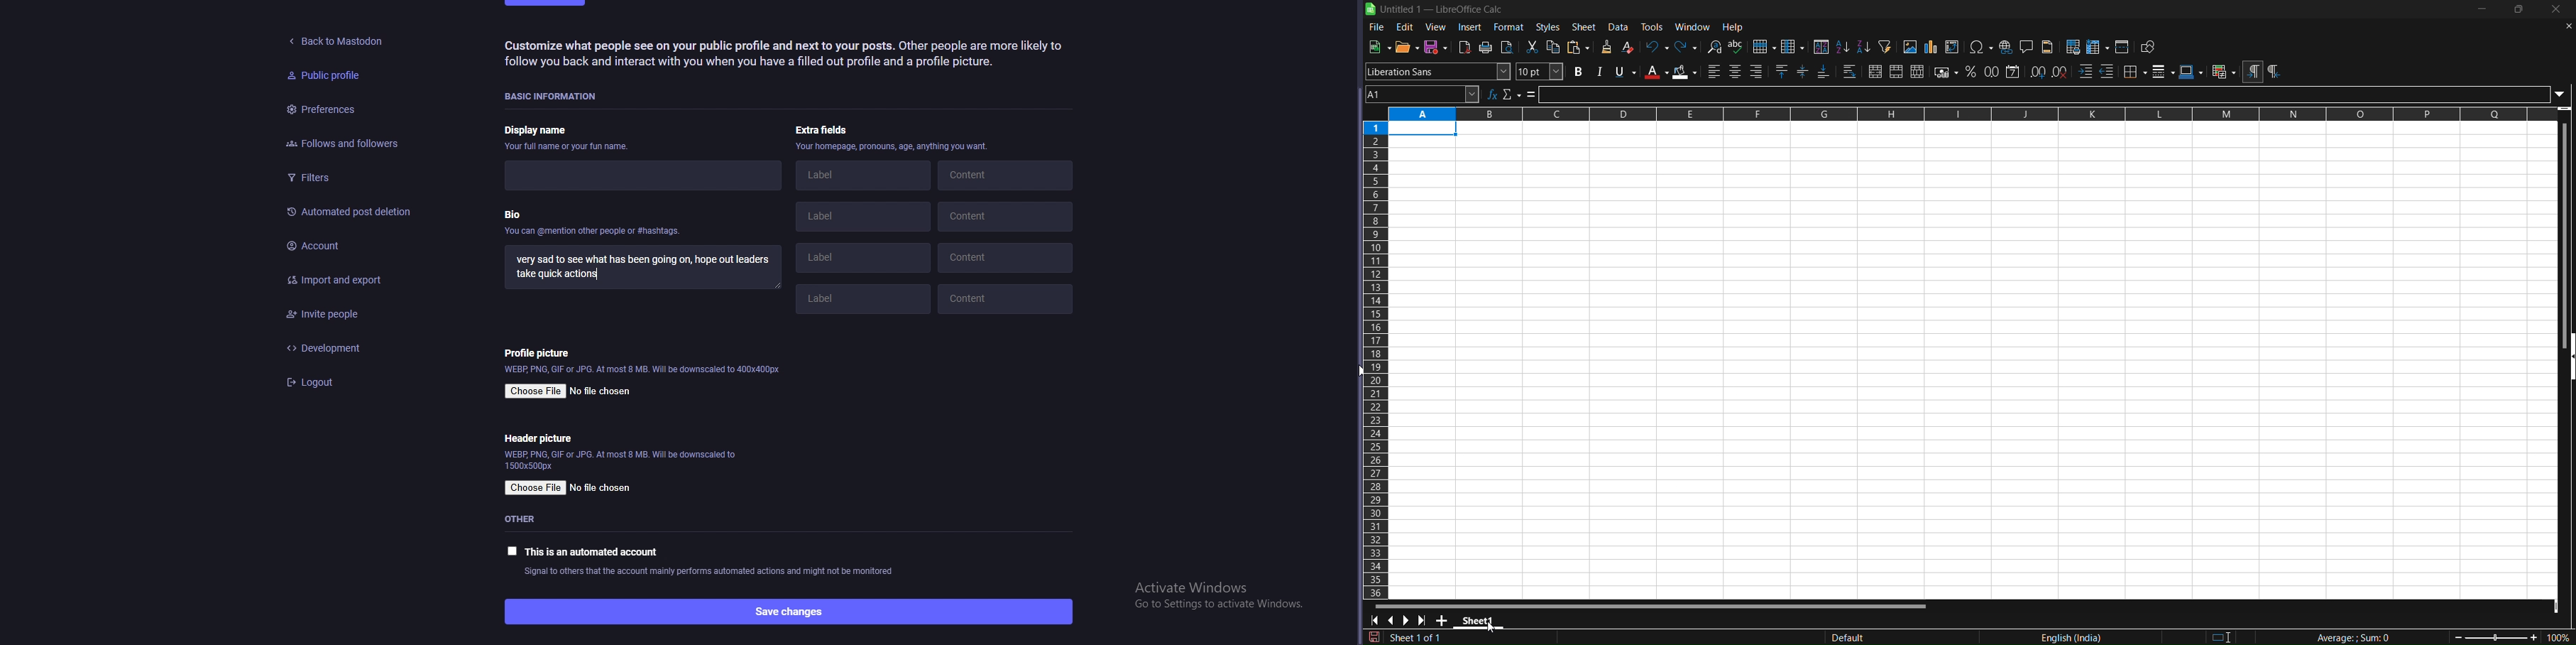 This screenshot has height=672, width=2576. Describe the element at coordinates (1783, 72) in the screenshot. I see `align top` at that location.